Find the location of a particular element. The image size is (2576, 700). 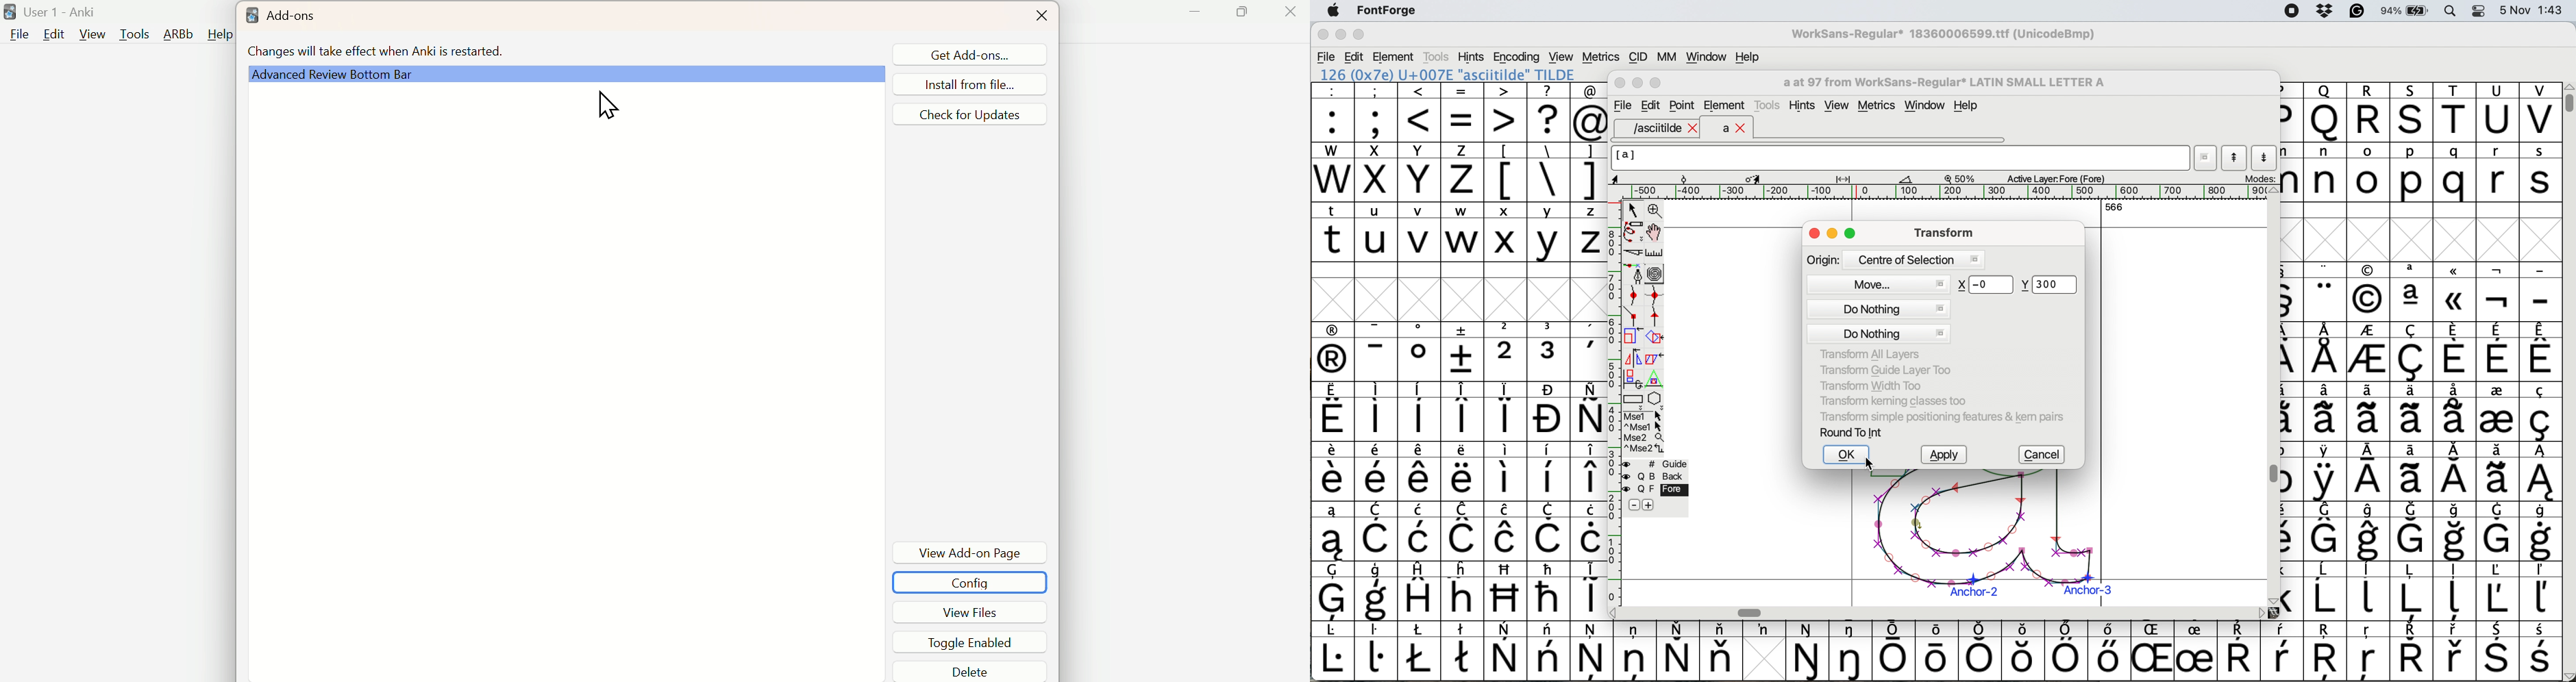

rotate the selection is located at coordinates (1659, 338).